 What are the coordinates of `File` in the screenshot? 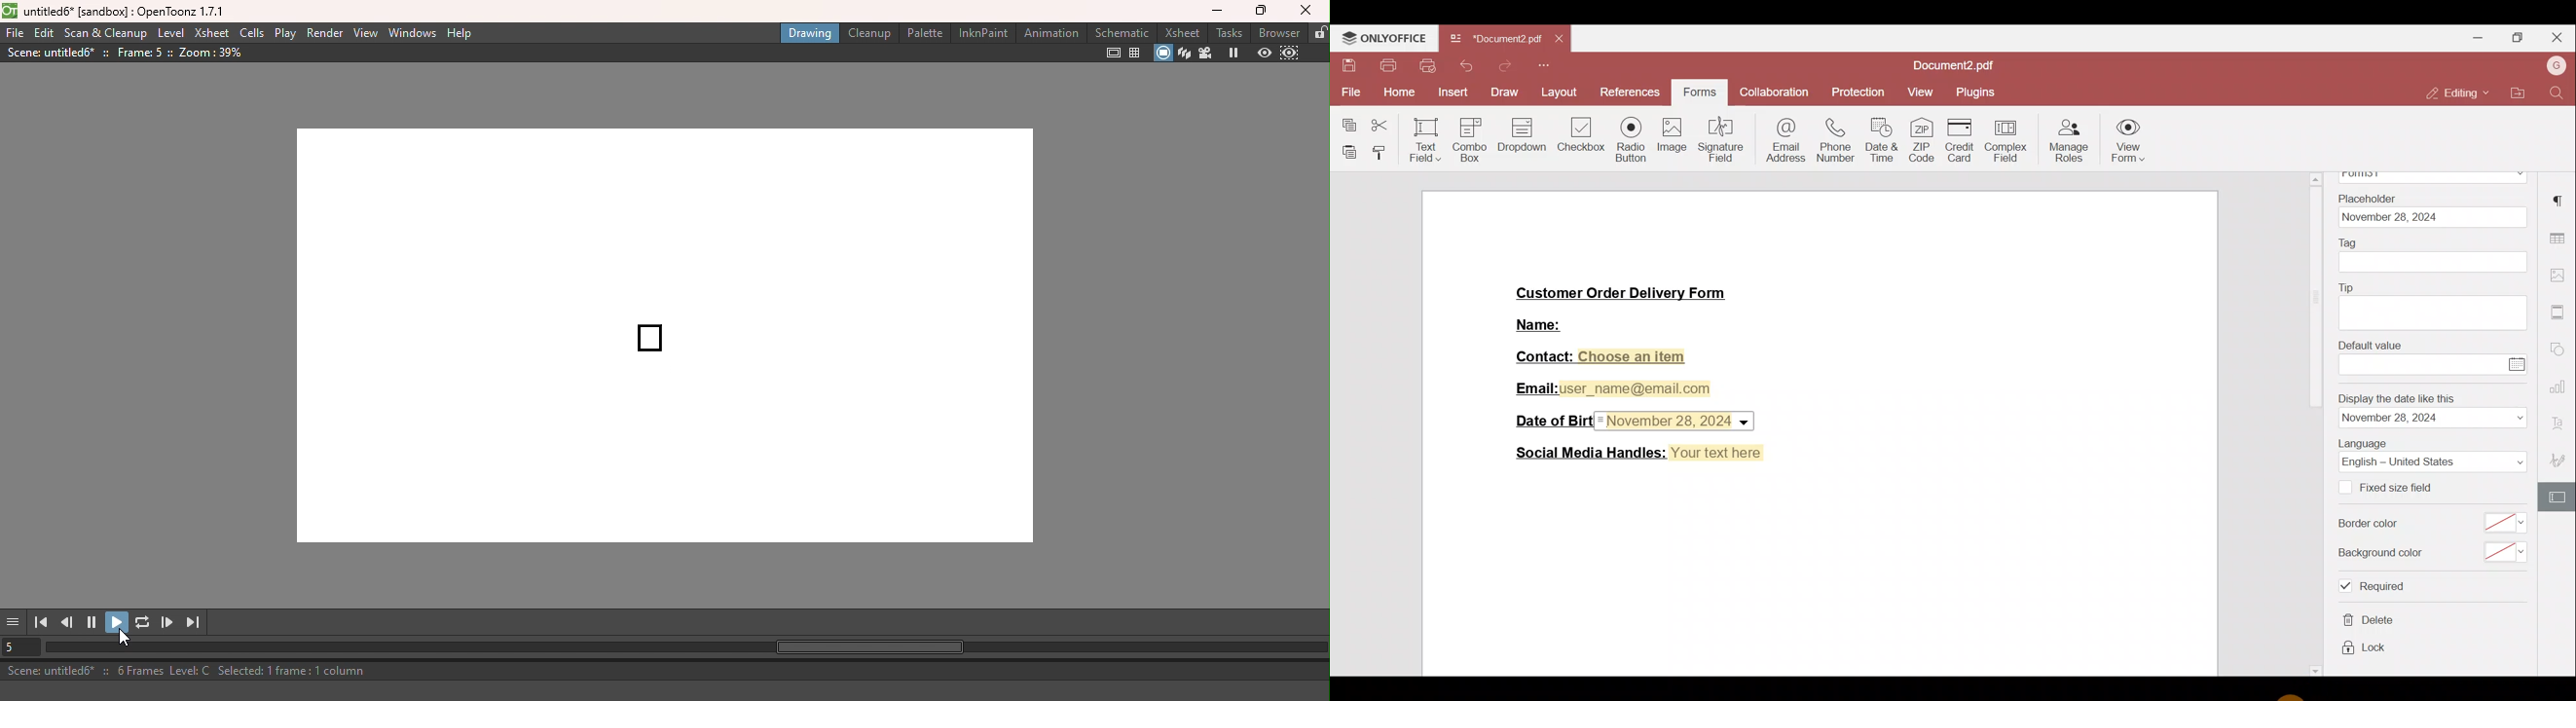 It's located at (1348, 91).